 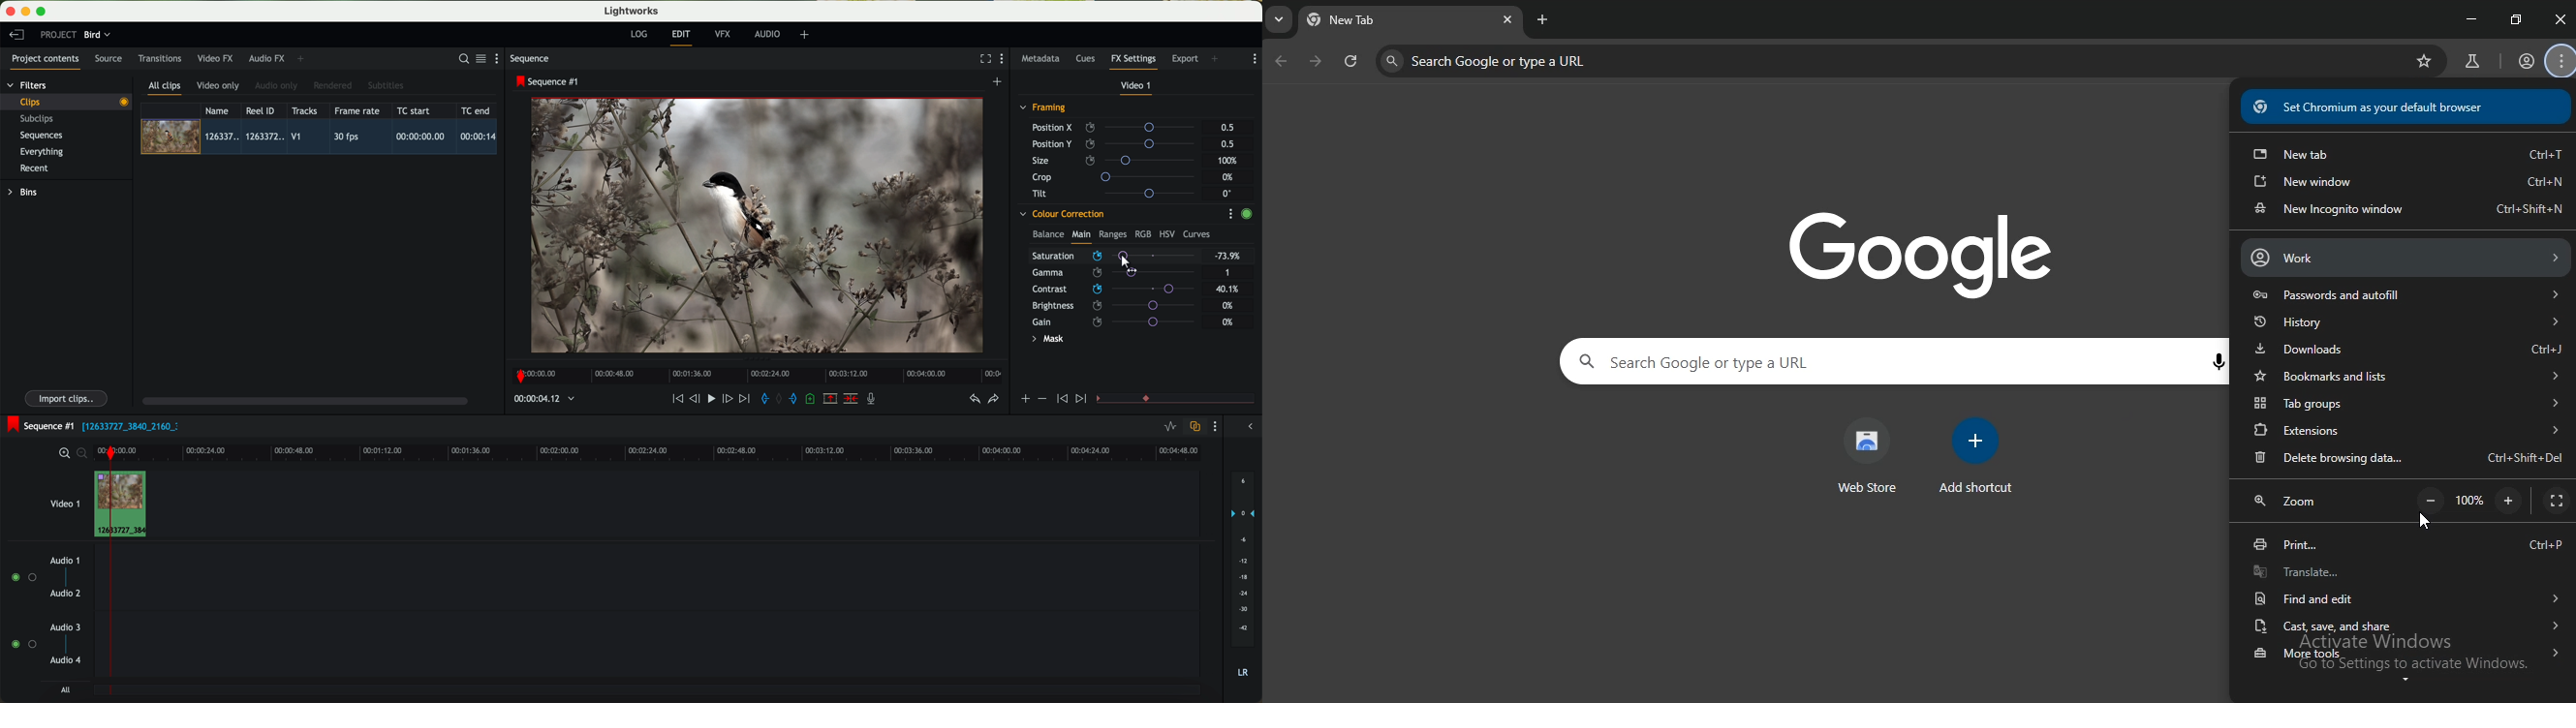 What do you see at coordinates (1041, 399) in the screenshot?
I see `icon` at bounding box center [1041, 399].